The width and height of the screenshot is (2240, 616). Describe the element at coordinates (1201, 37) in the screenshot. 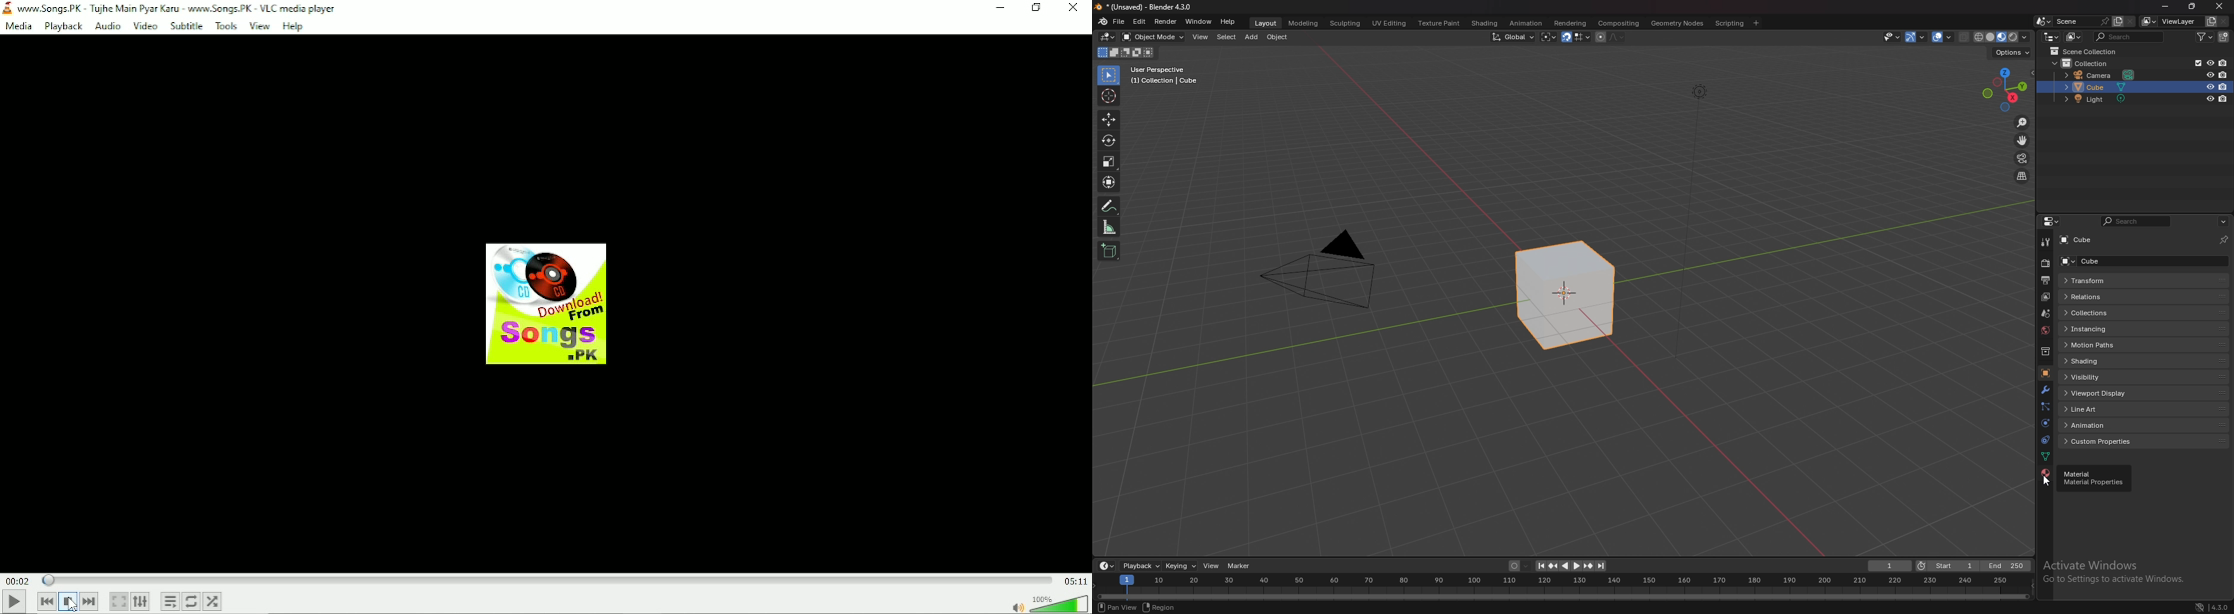

I see `view` at that location.